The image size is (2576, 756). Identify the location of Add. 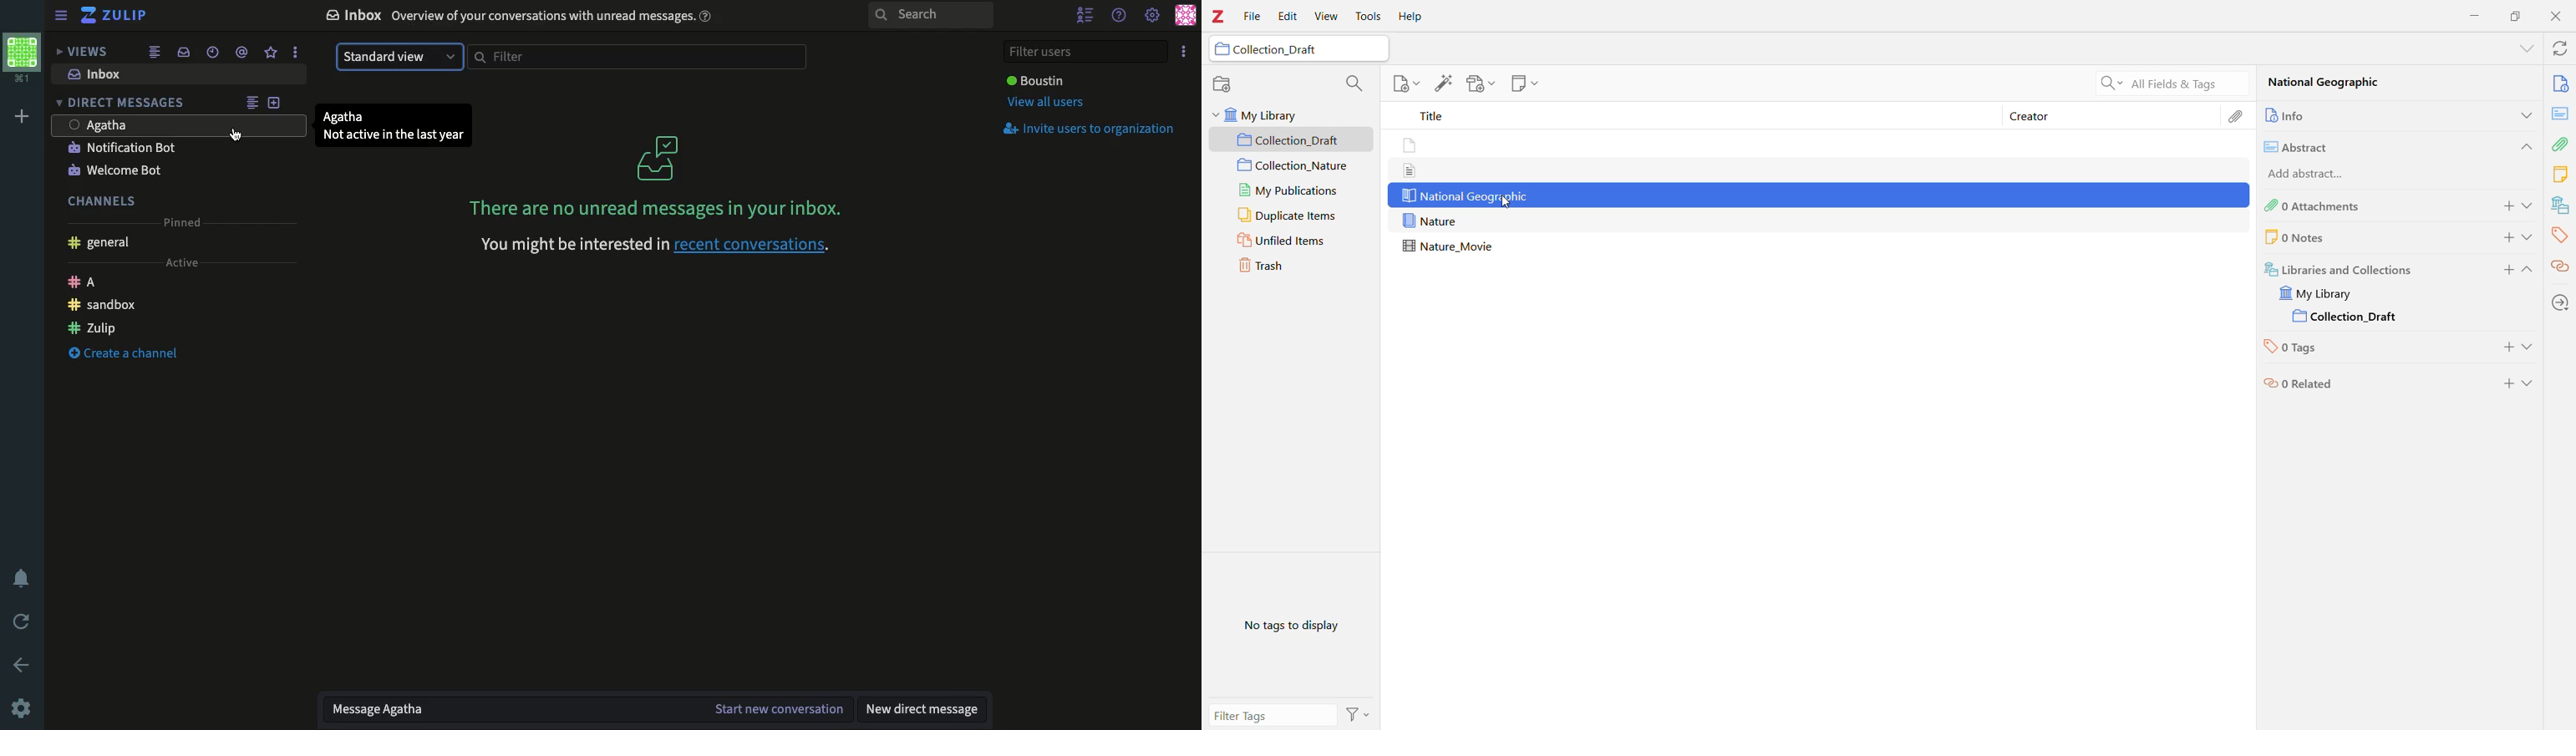
(22, 118).